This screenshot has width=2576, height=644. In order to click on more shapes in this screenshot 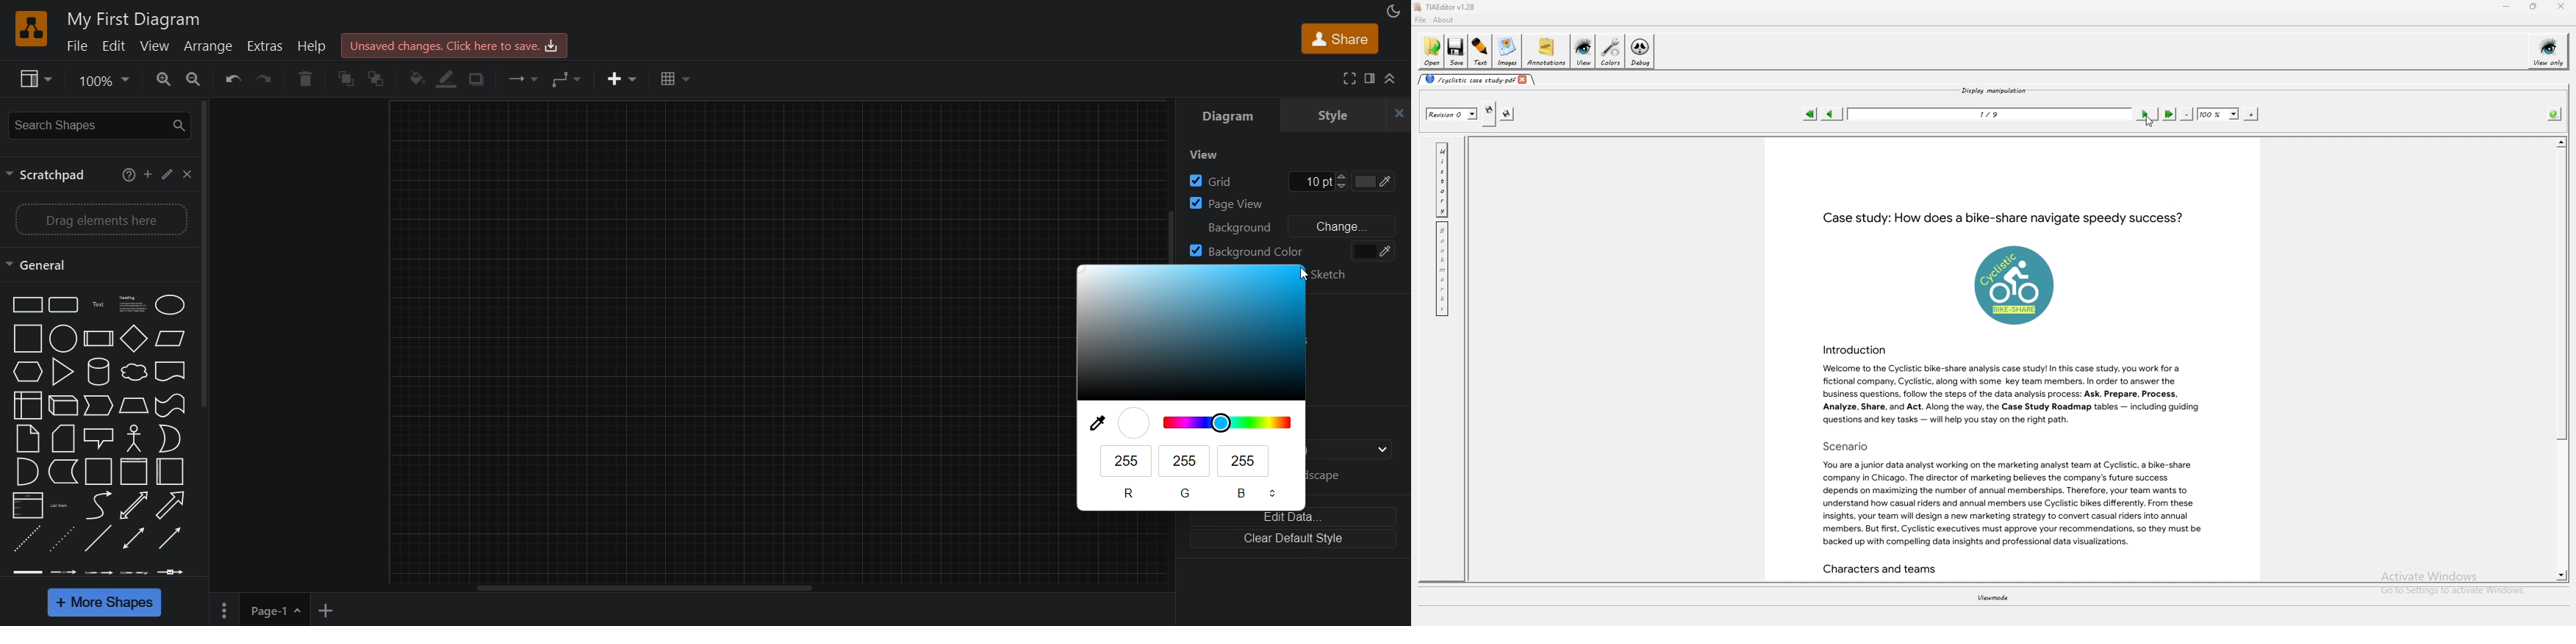, I will do `click(109, 603)`.